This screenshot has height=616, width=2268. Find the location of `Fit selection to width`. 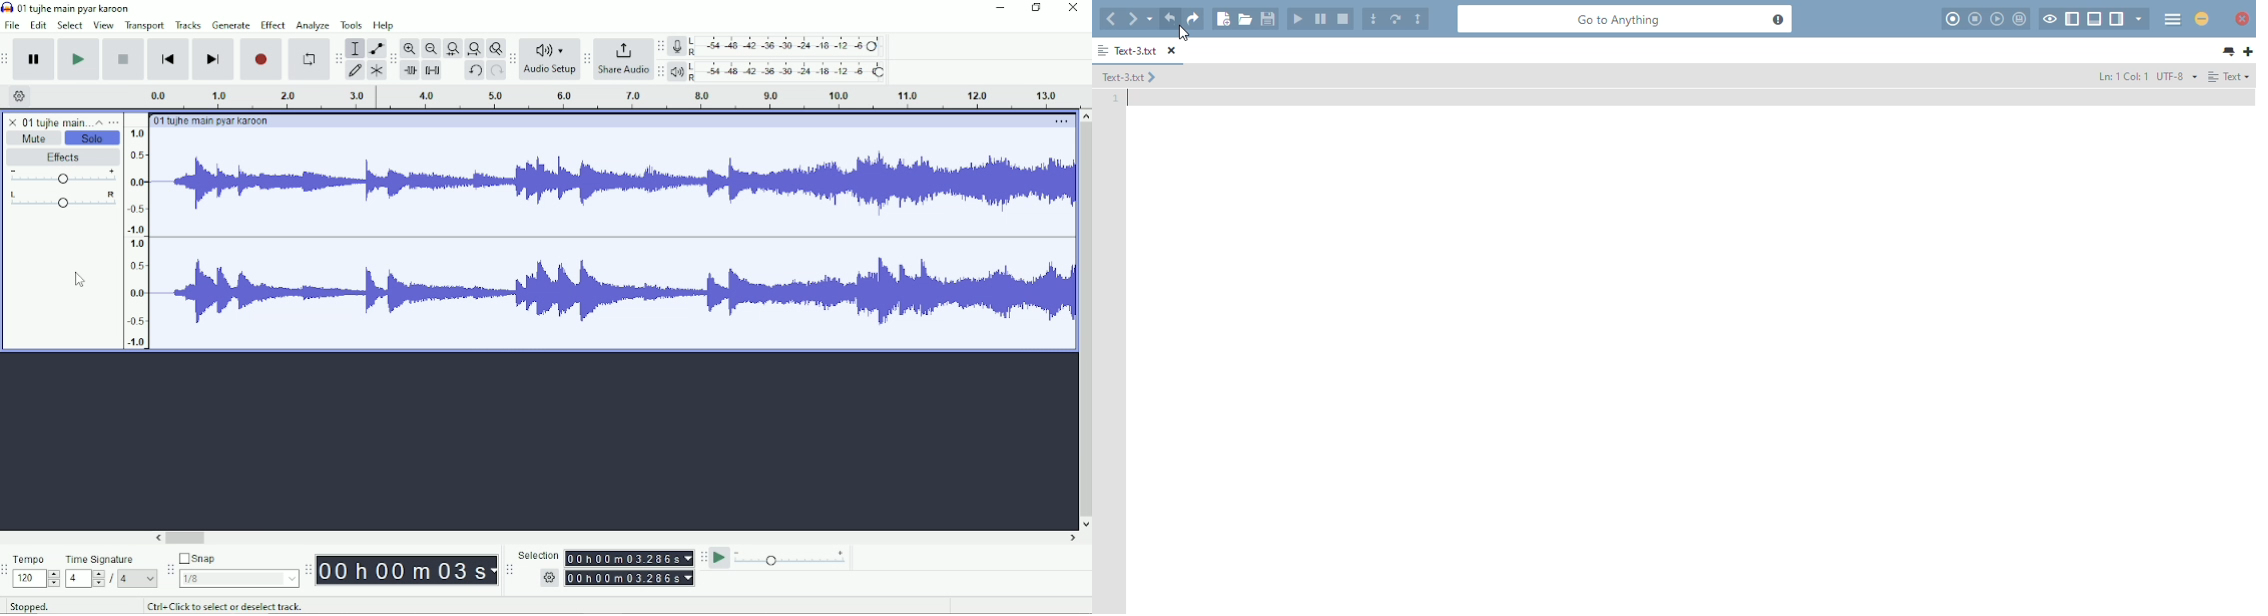

Fit selection to width is located at coordinates (451, 48).